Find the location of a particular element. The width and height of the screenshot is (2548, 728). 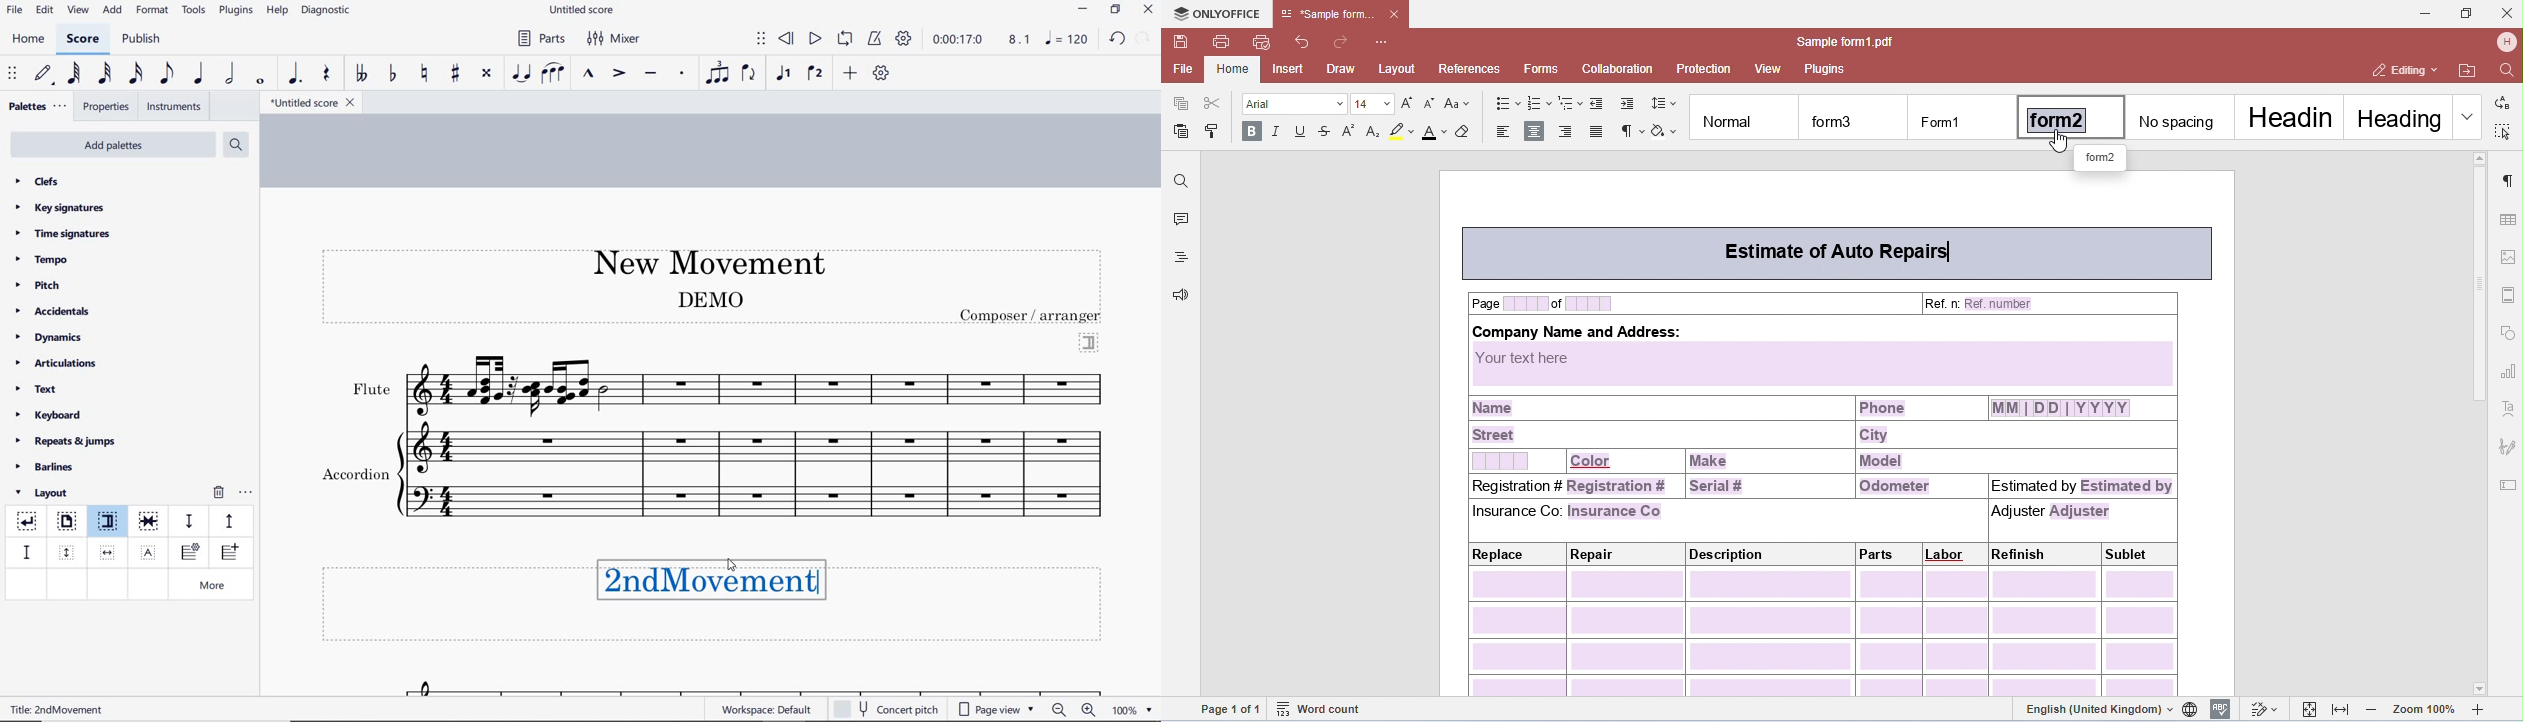

text is located at coordinates (355, 476).